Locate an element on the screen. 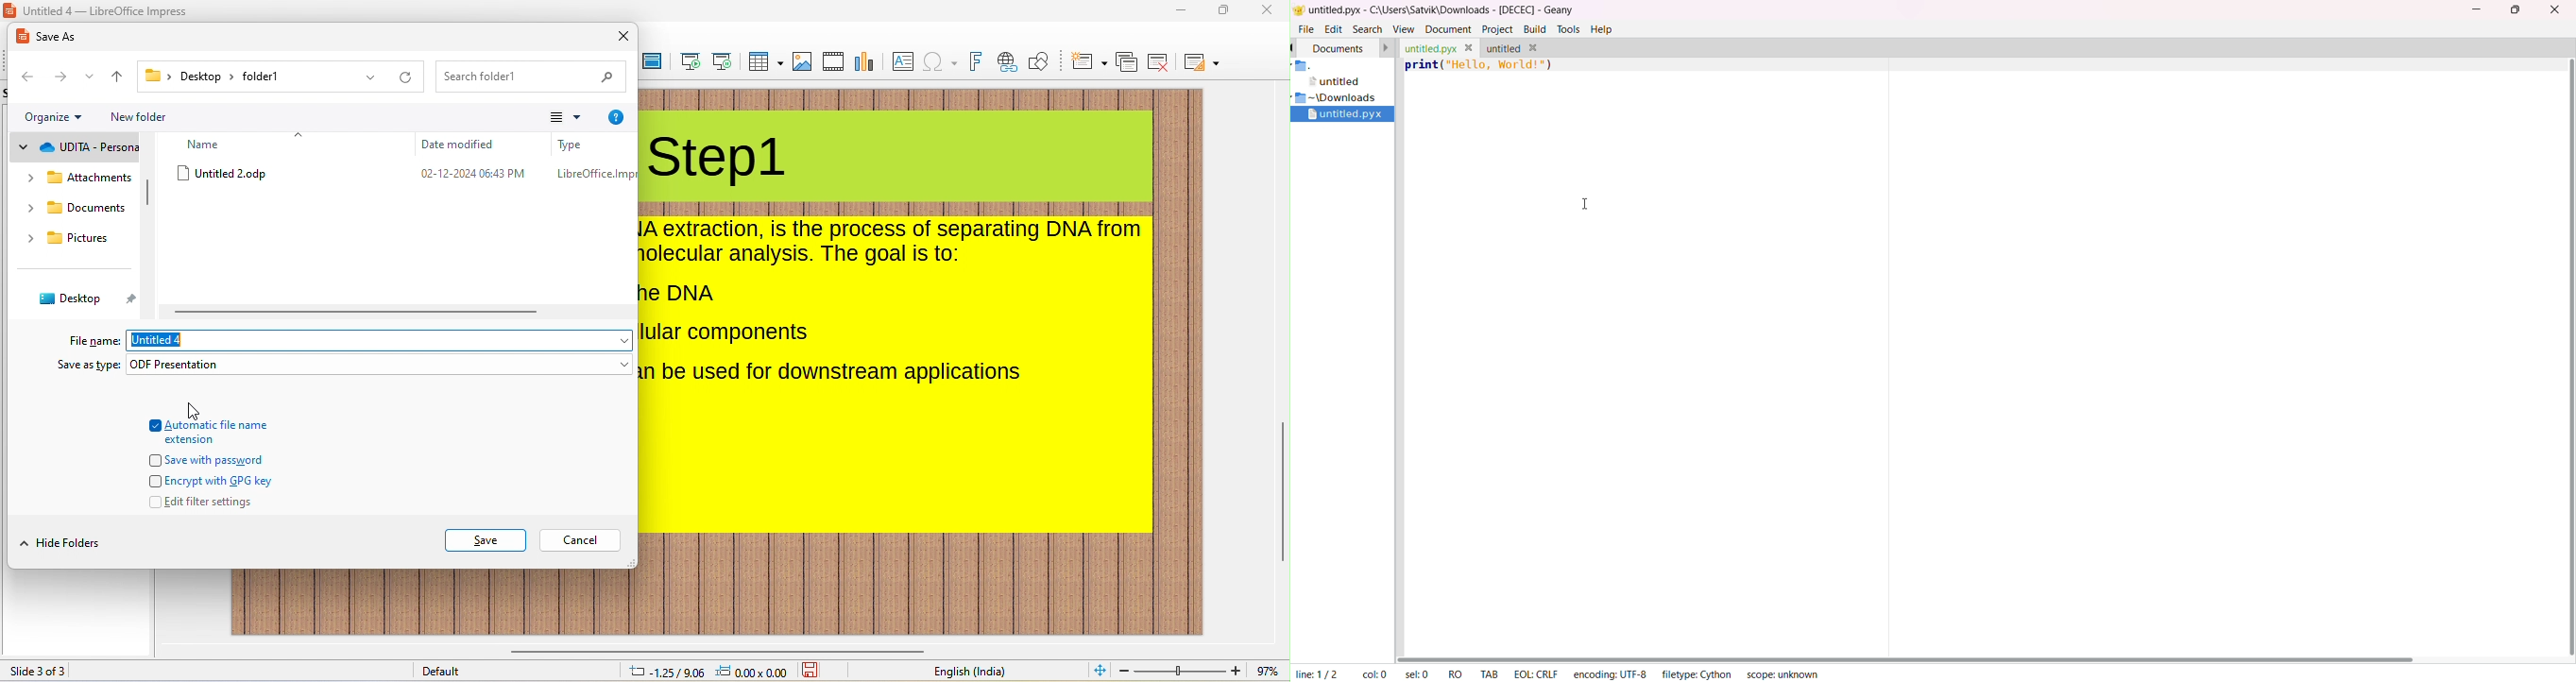 This screenshot has width=2576, height=700. edit with filter settings is located at coordinates (238, 502).